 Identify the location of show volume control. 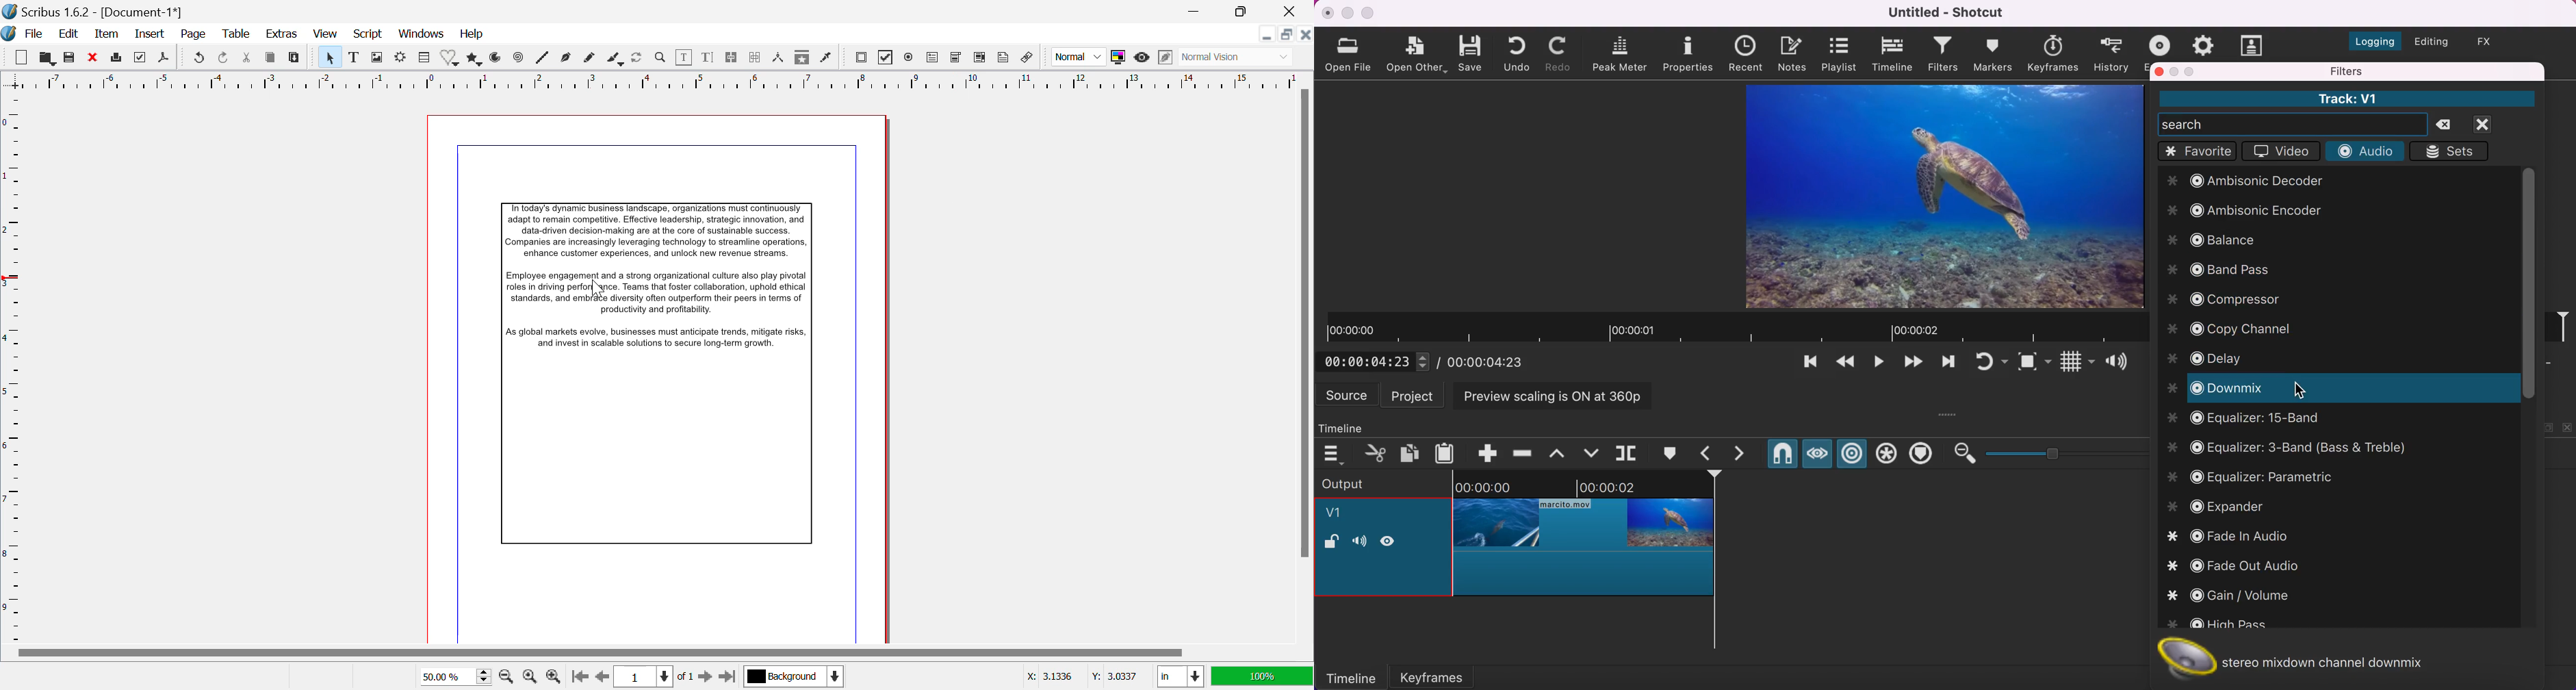
(2120, 363).